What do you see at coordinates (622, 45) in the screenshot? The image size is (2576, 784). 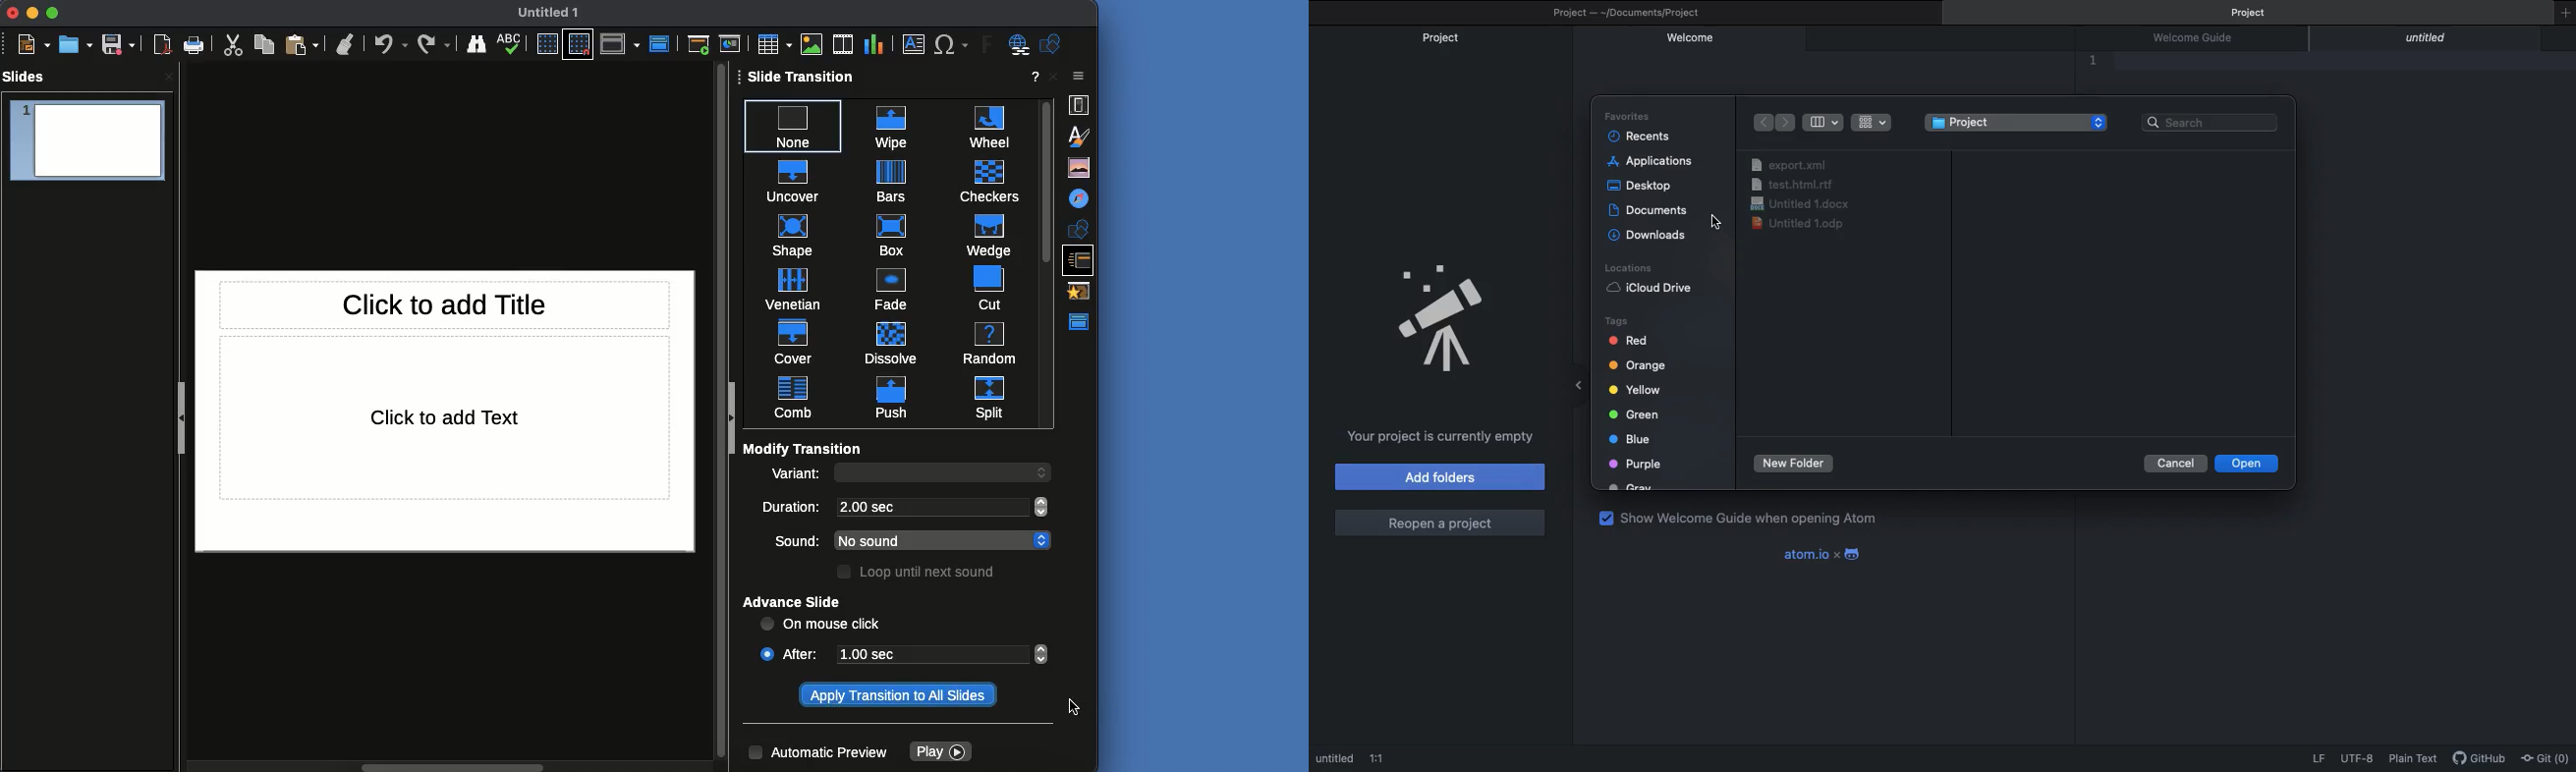 I see `Display views` at bounding box center [622, 45].